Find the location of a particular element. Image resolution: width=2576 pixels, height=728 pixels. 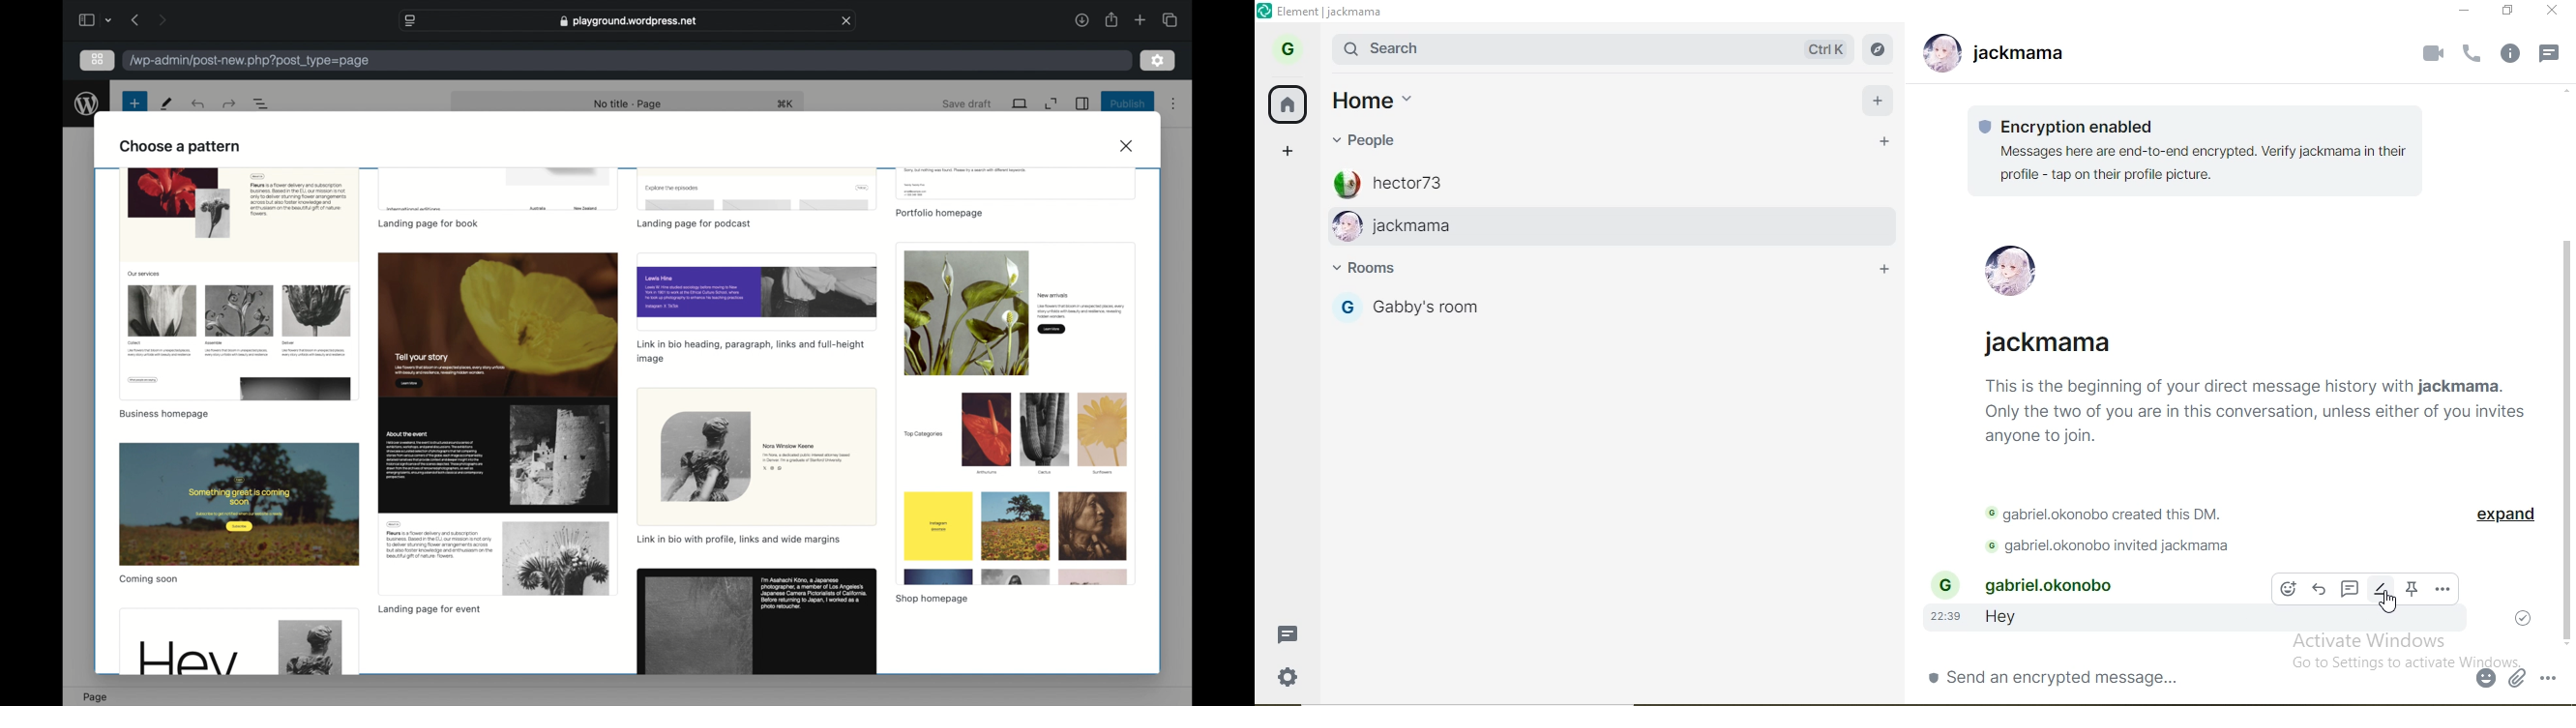

profile pic is located at coordinates (2010, 273).